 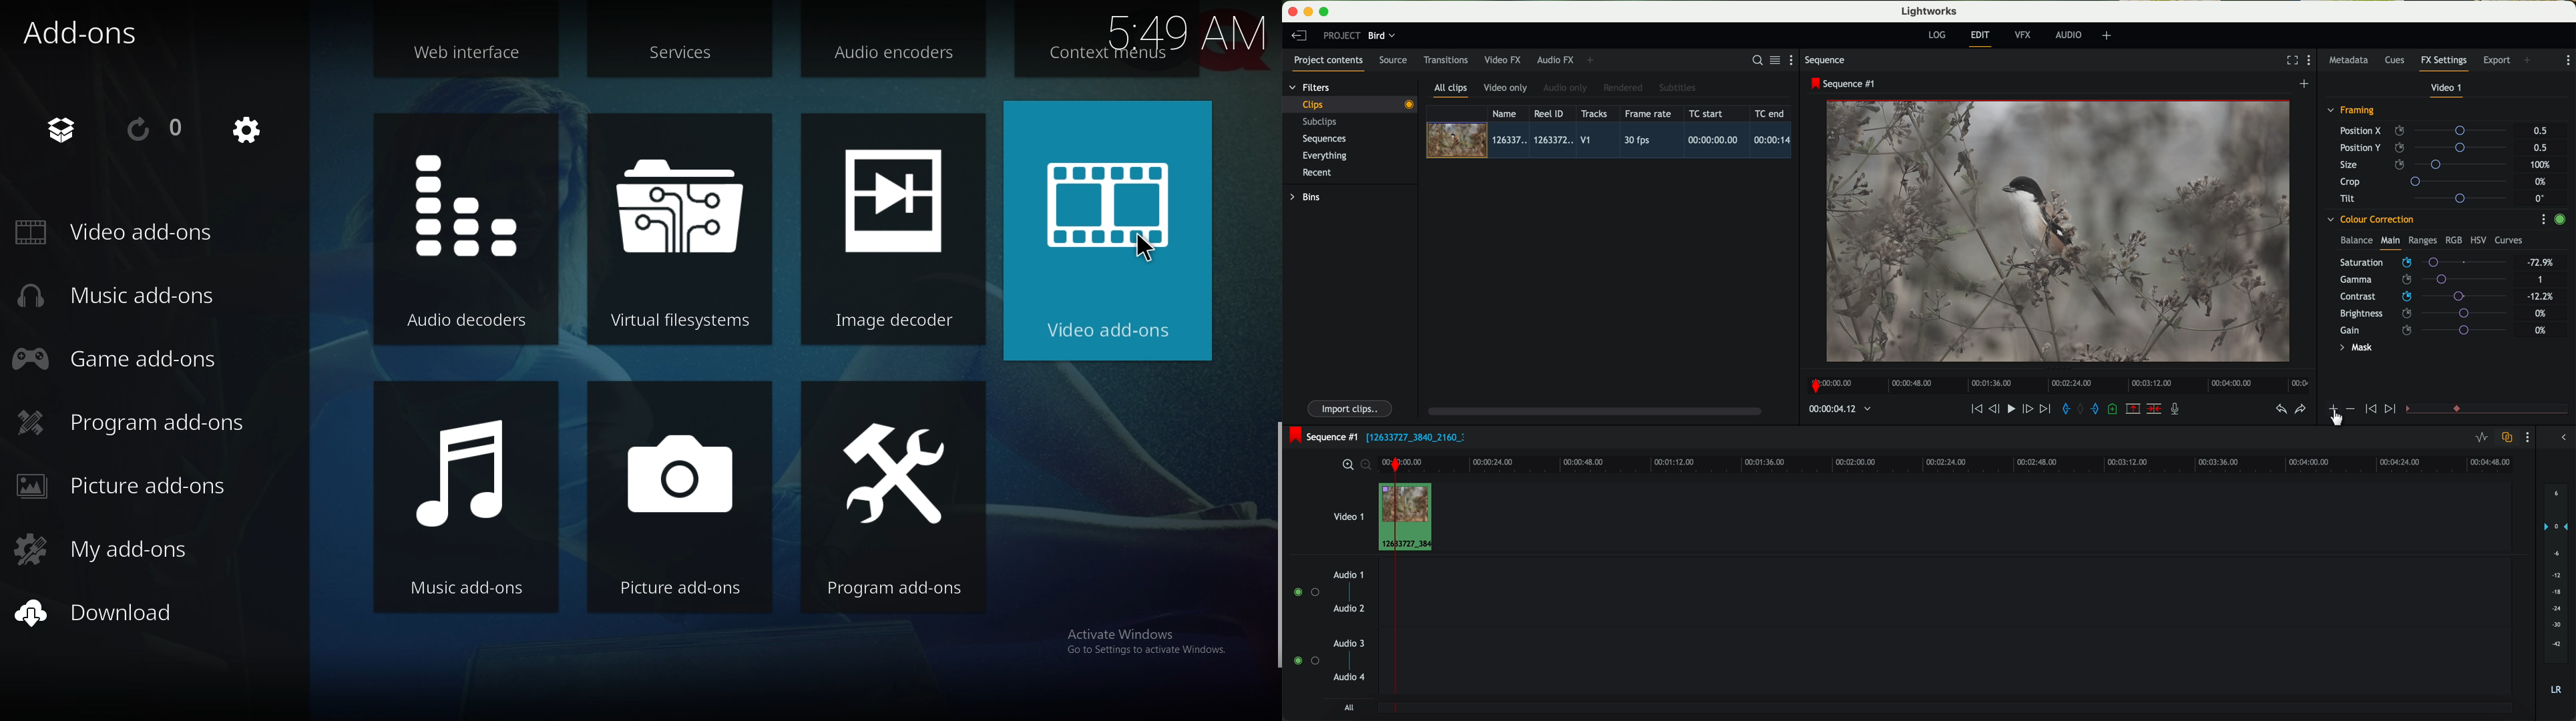 I want to click on bins, so click(x=1307, y=198).